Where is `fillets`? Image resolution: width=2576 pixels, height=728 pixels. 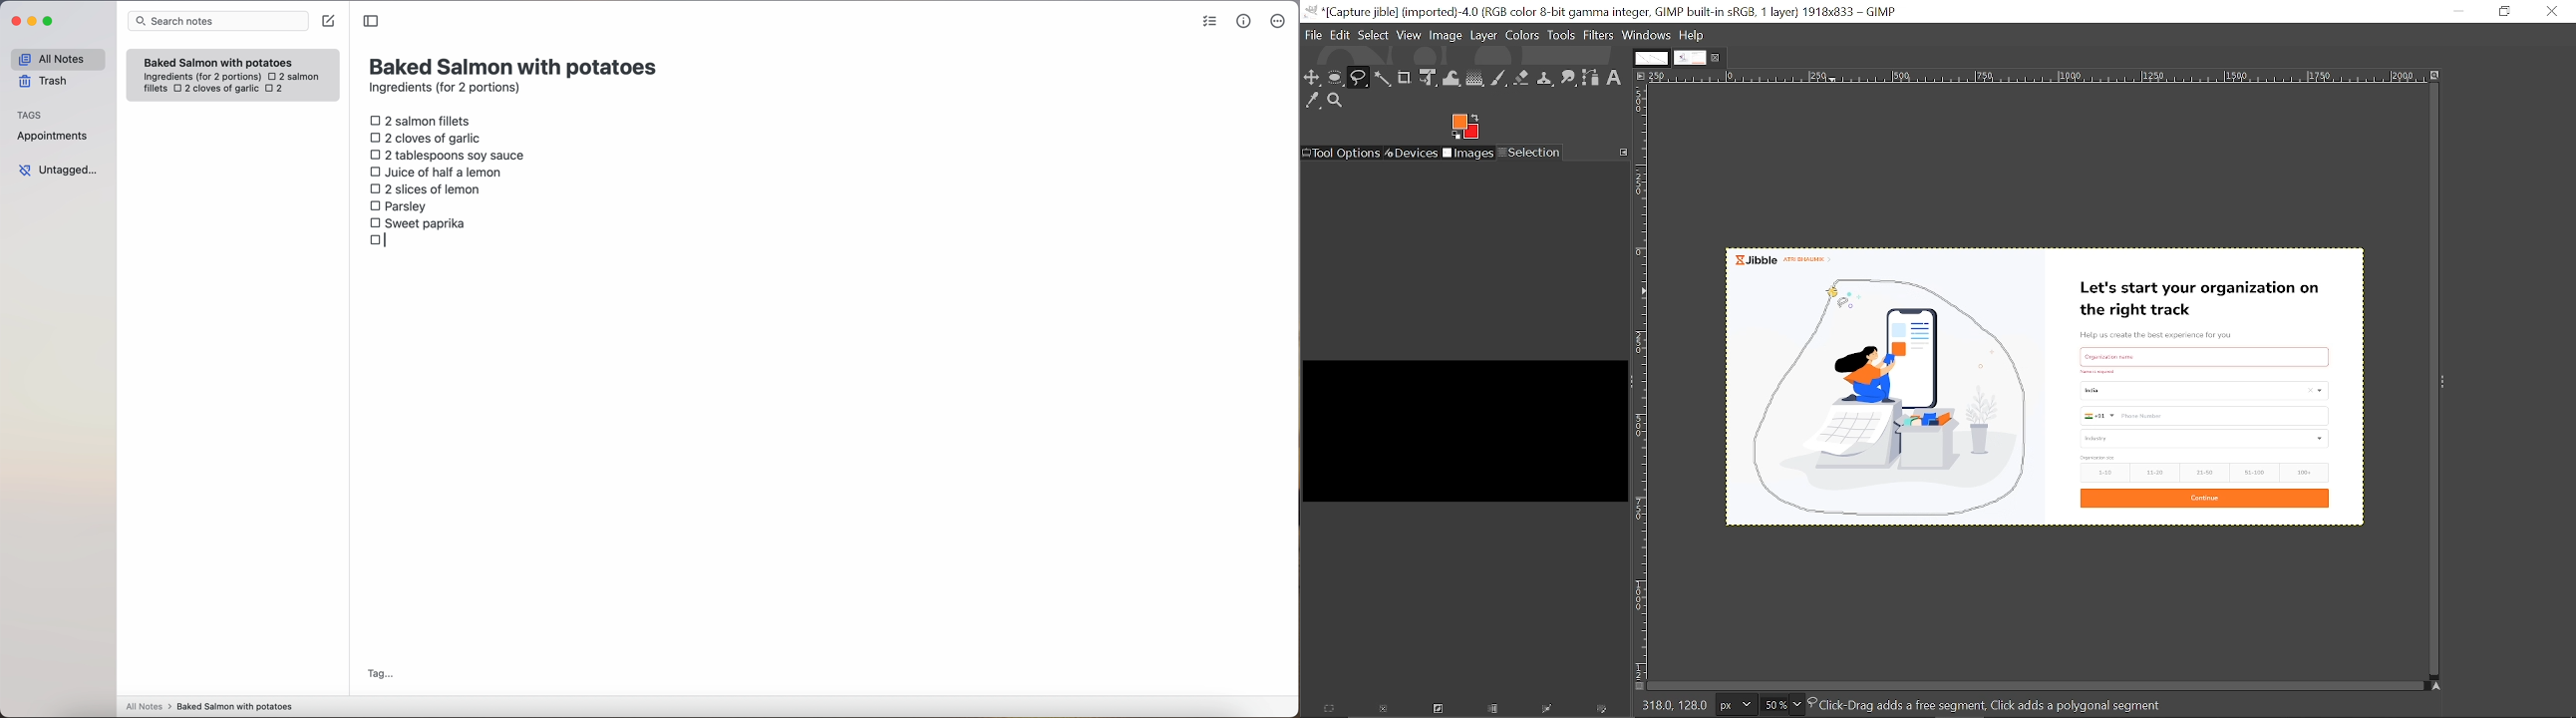
fillets is located at coordinates (156, 89).